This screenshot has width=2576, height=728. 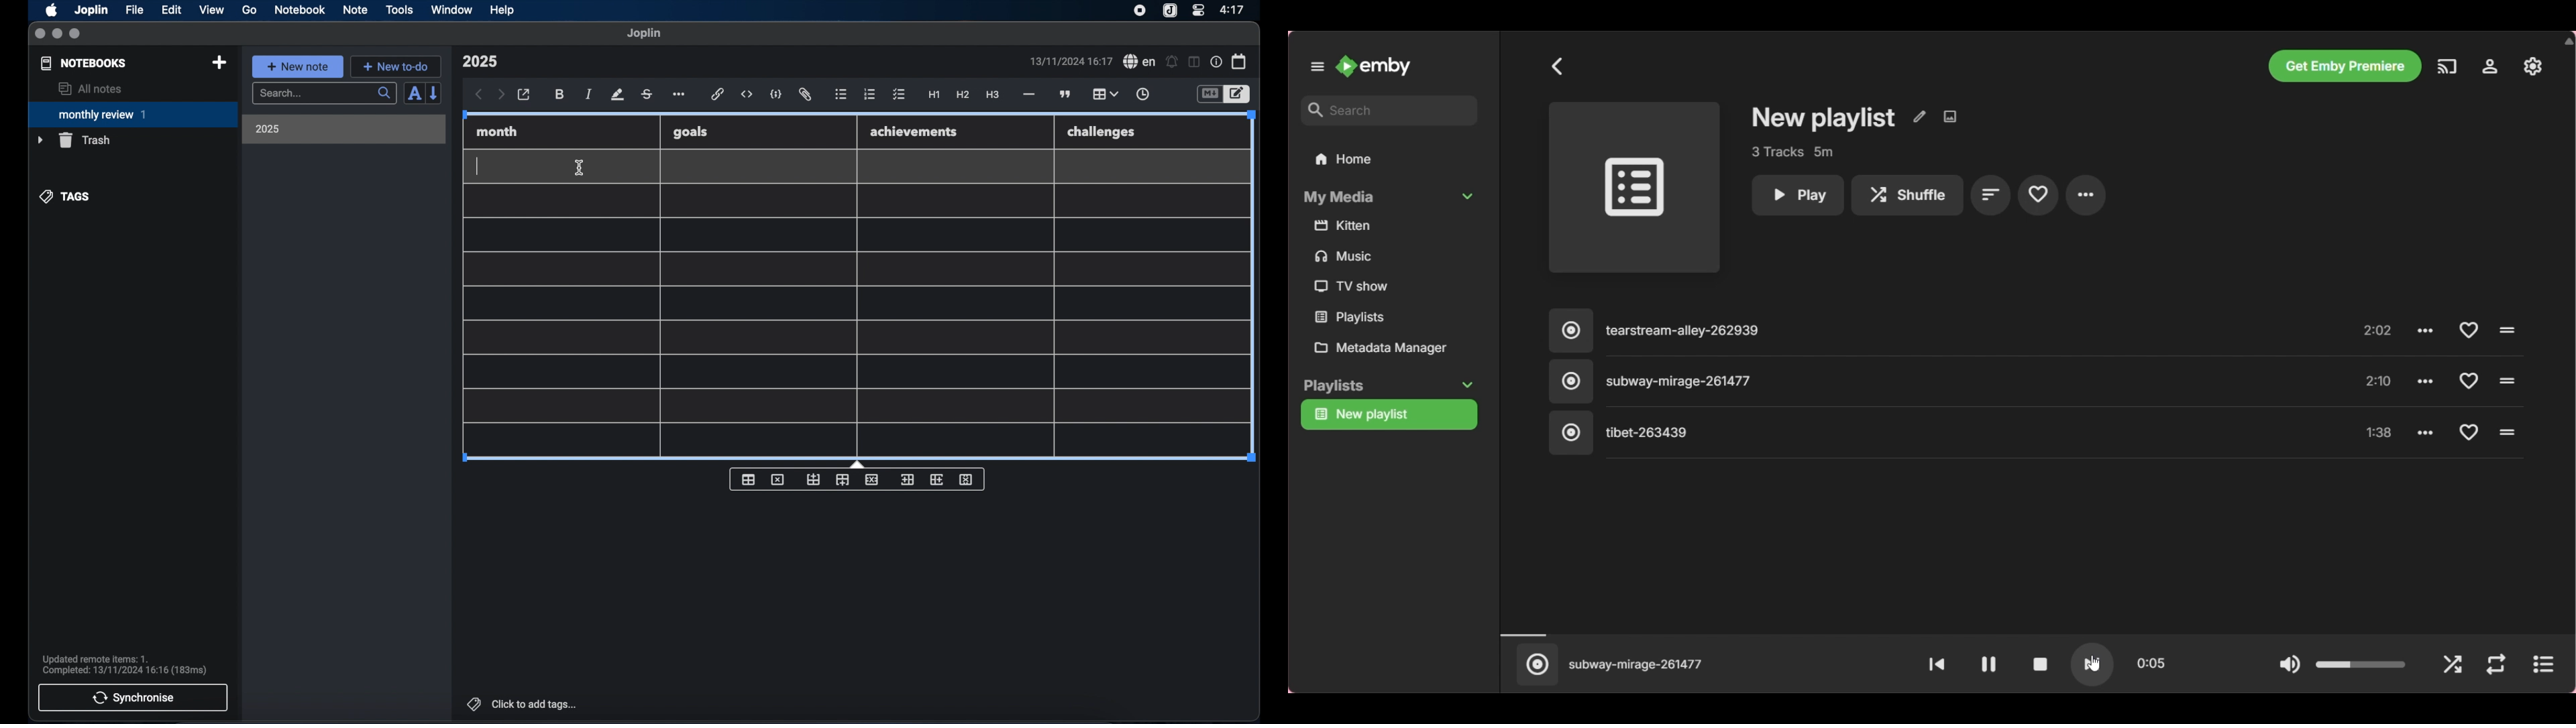 I want to click on monthly review, so click(x=133, y=113).